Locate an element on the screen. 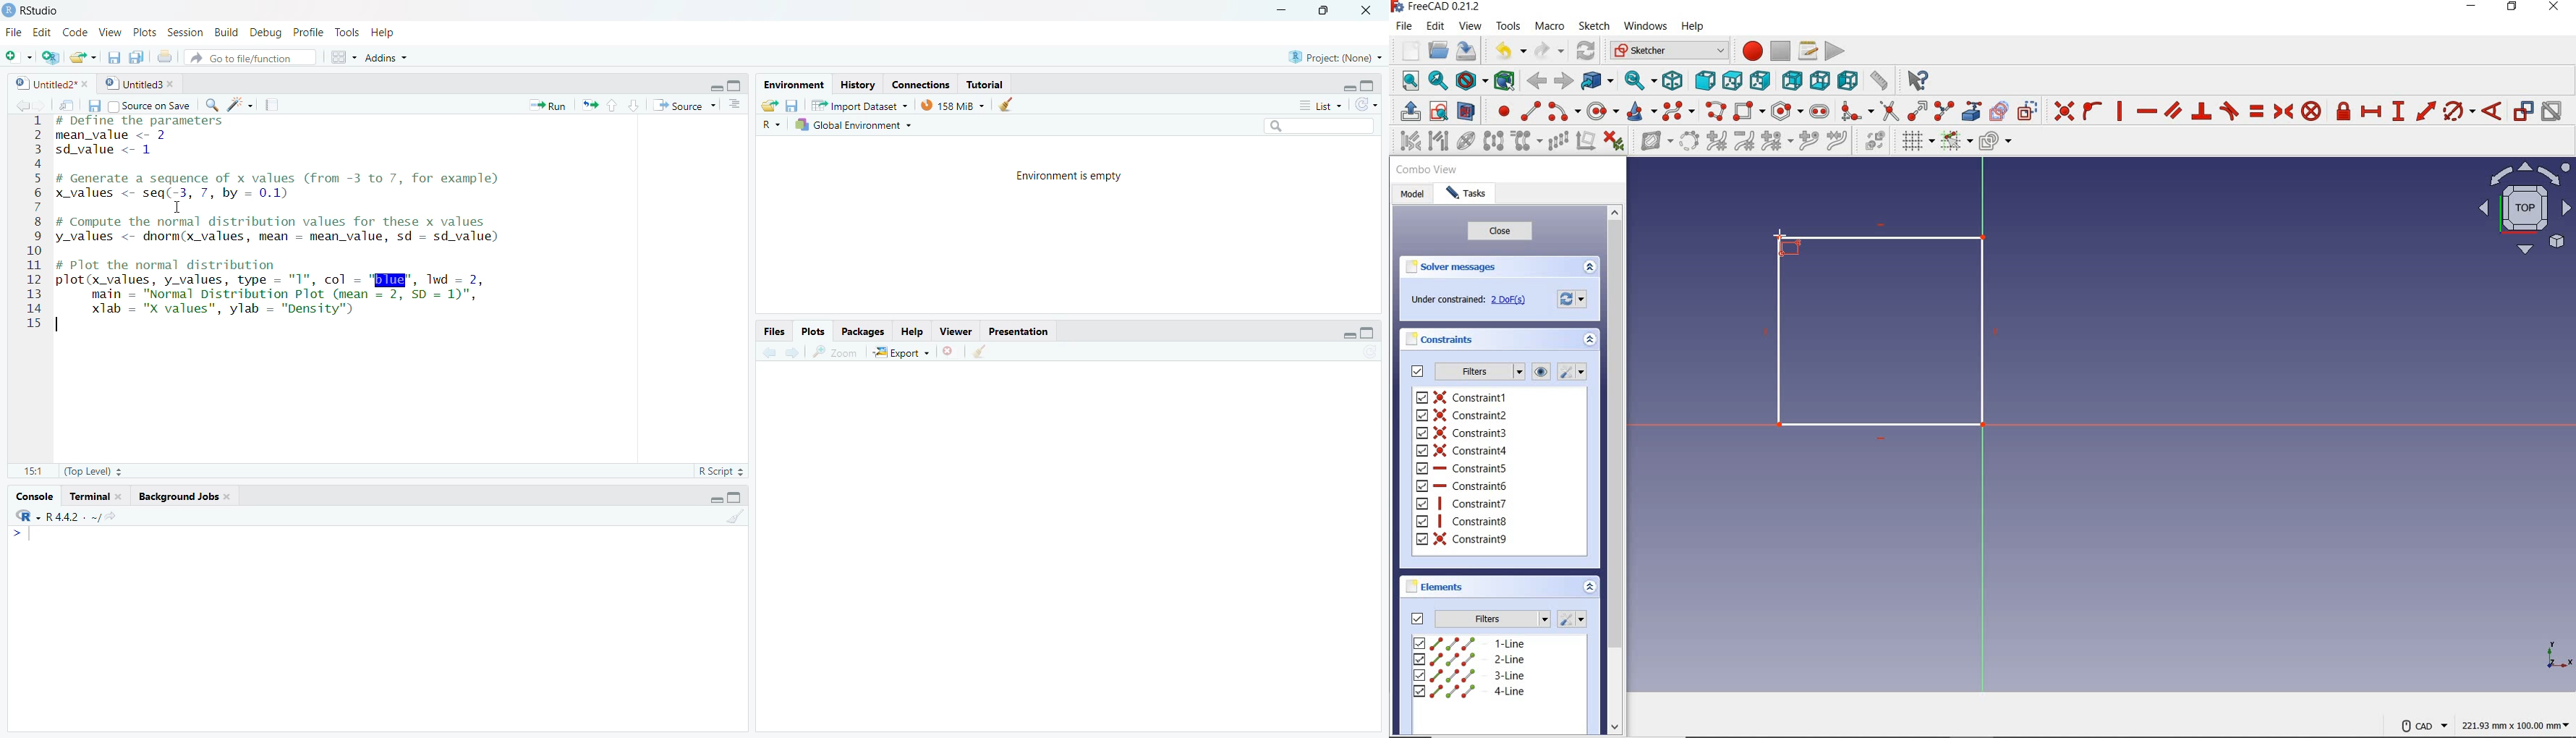 Image resolution: width=2576 pixels, height=756 pixels. R~ is located at coordinates (772, 123).